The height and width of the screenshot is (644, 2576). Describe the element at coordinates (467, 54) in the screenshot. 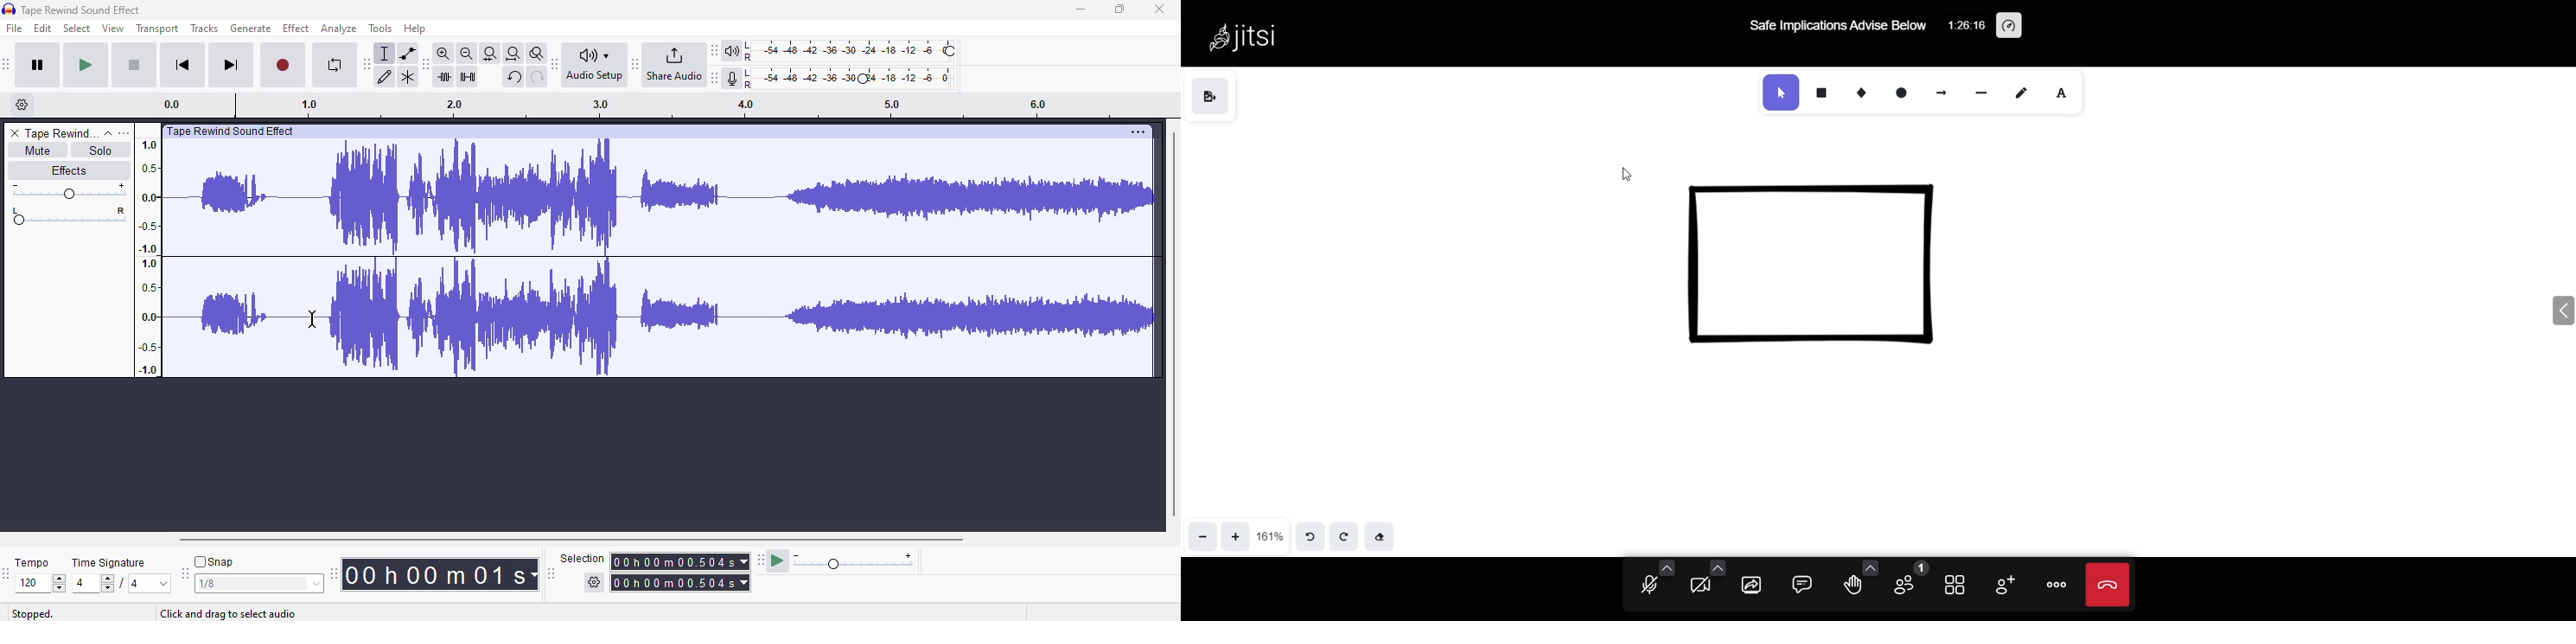

I see `zoom out` at that location.